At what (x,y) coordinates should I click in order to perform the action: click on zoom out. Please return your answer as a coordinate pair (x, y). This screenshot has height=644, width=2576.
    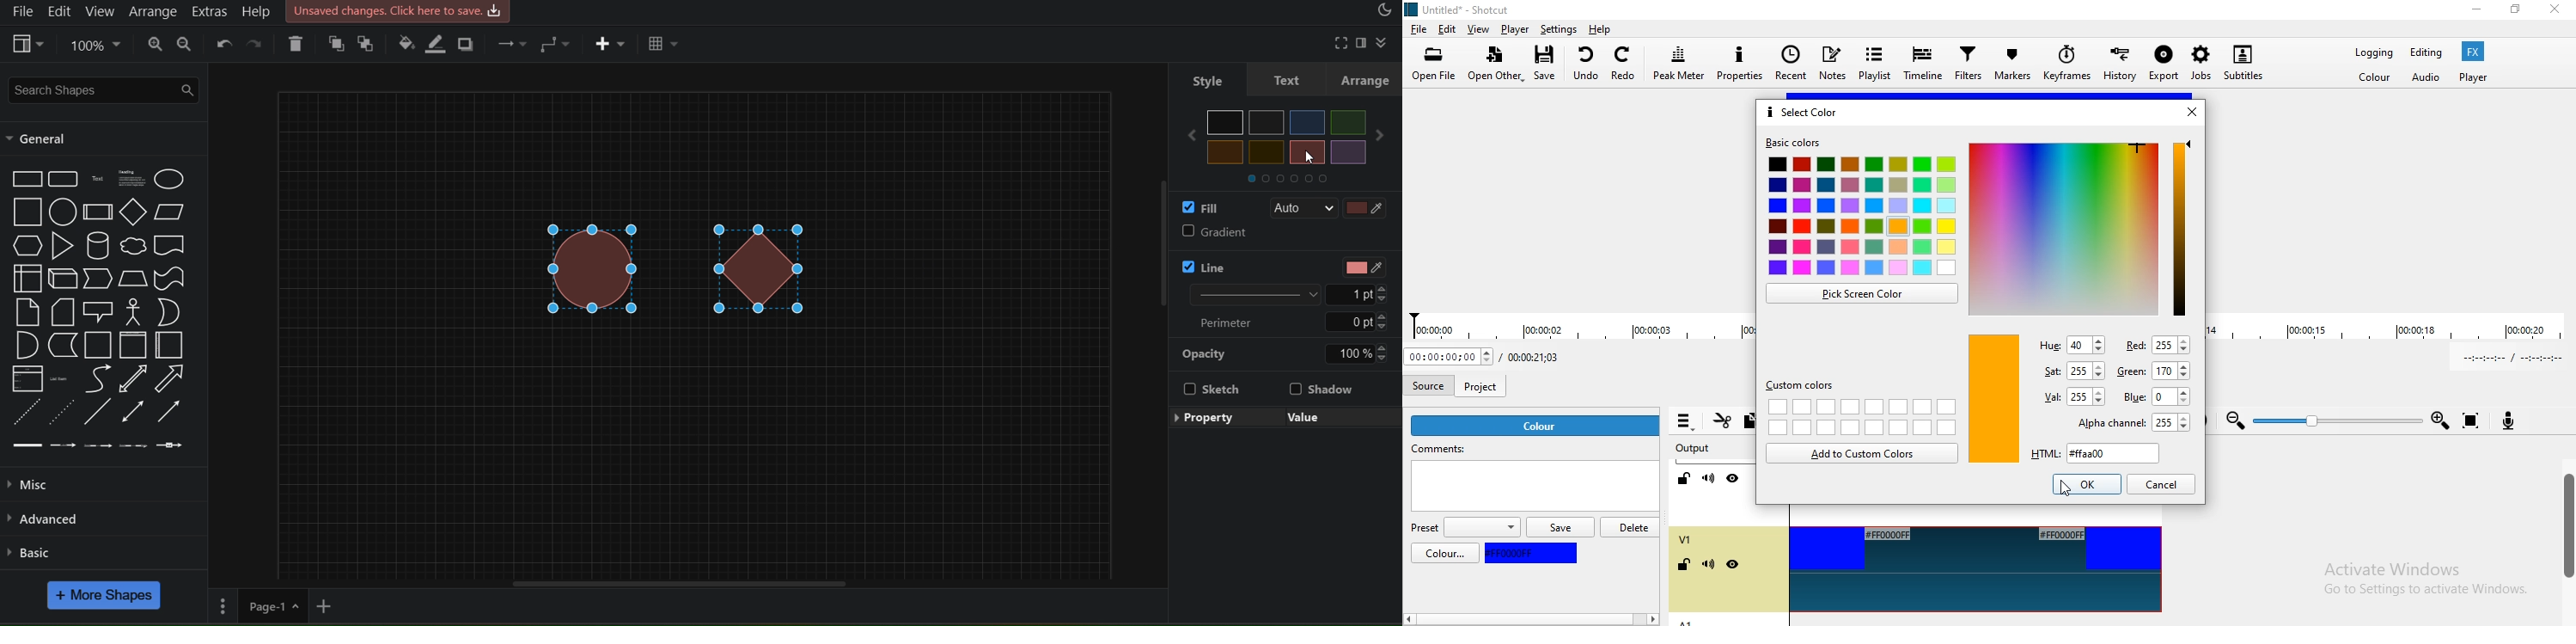
    Looking at the image, I should click on (186, 43).